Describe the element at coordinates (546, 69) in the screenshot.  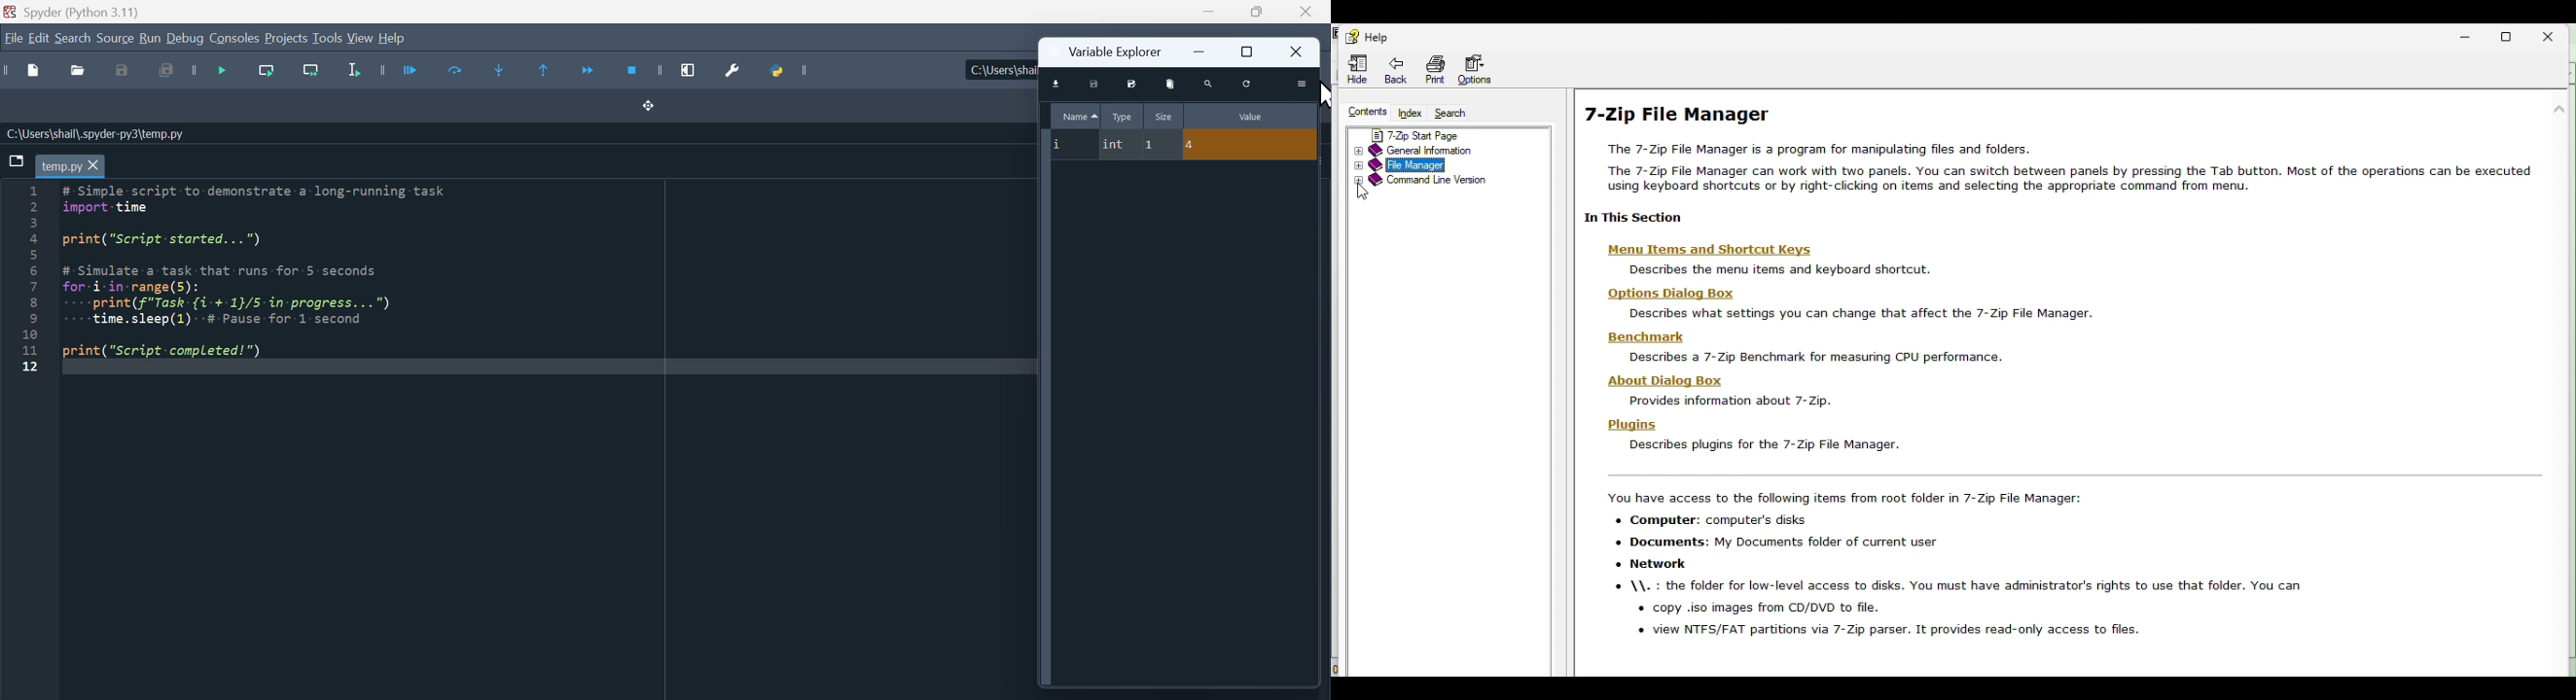
I see `Execute until same function returns` at that location.